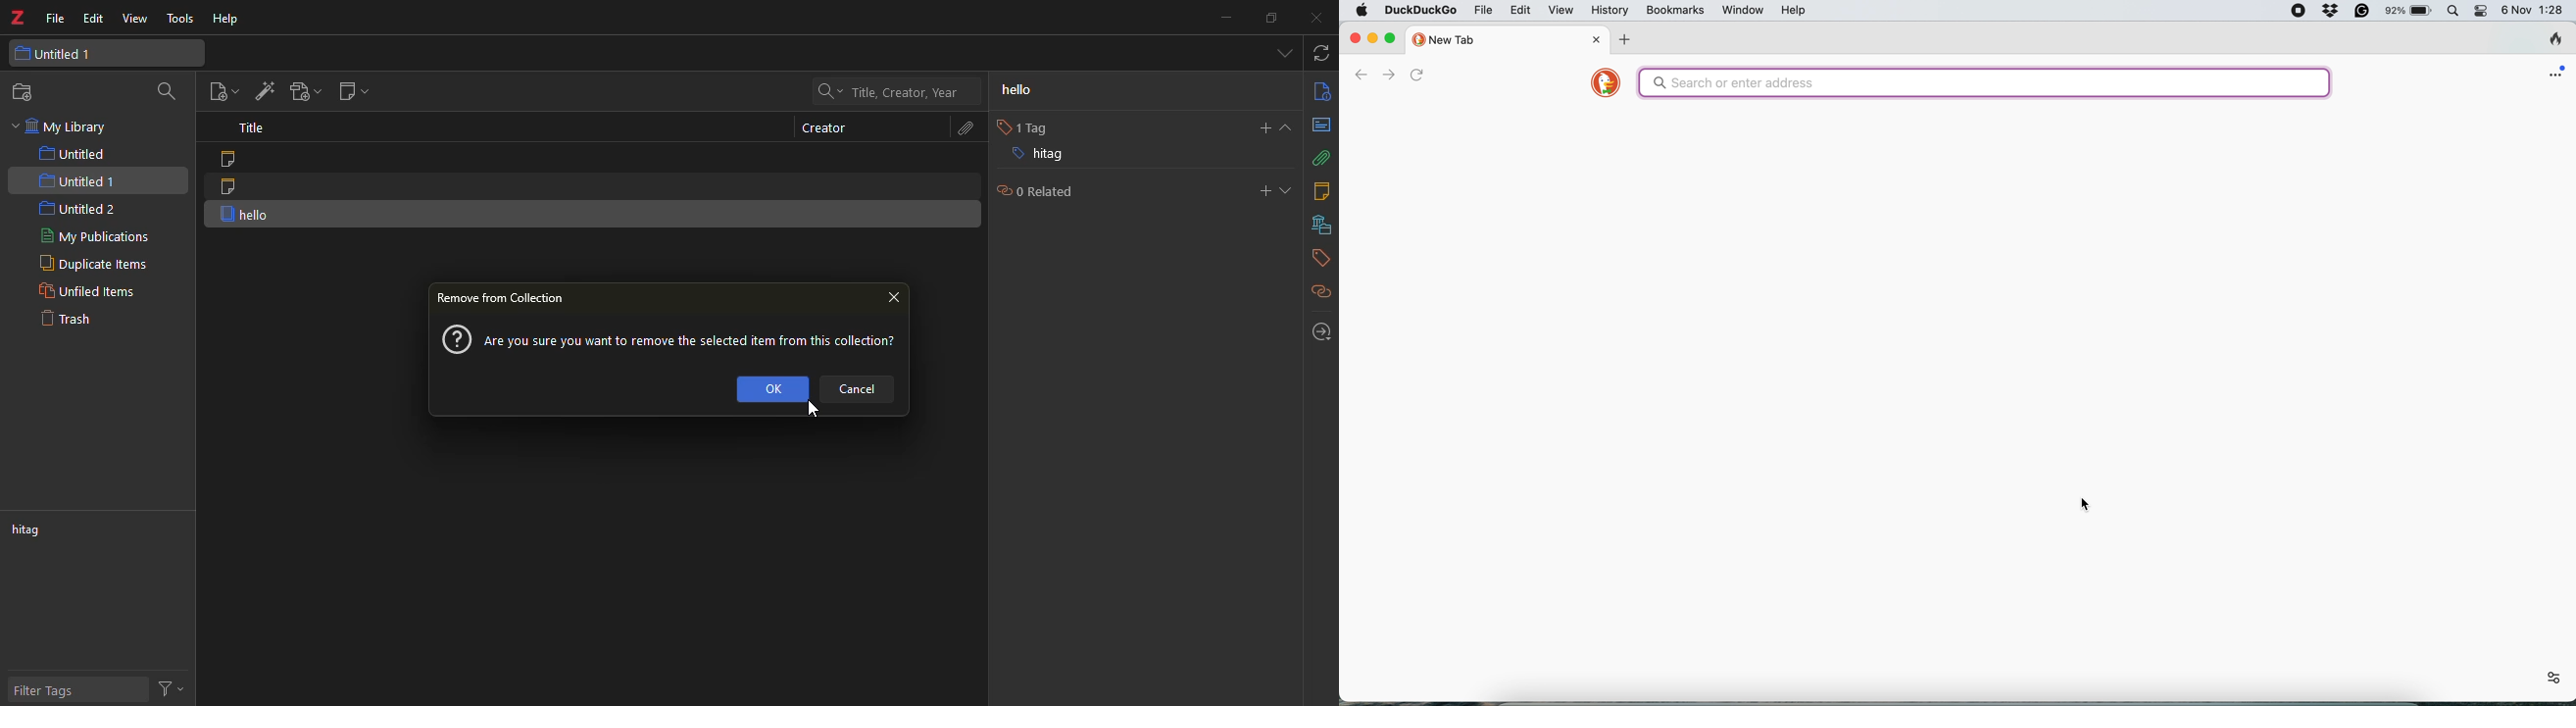 Image resolution: width=2576 pixels, height=728 pixels. Describe the element at coordinates (76, 183) in the screenshot. I see `untitled 1` at that location.